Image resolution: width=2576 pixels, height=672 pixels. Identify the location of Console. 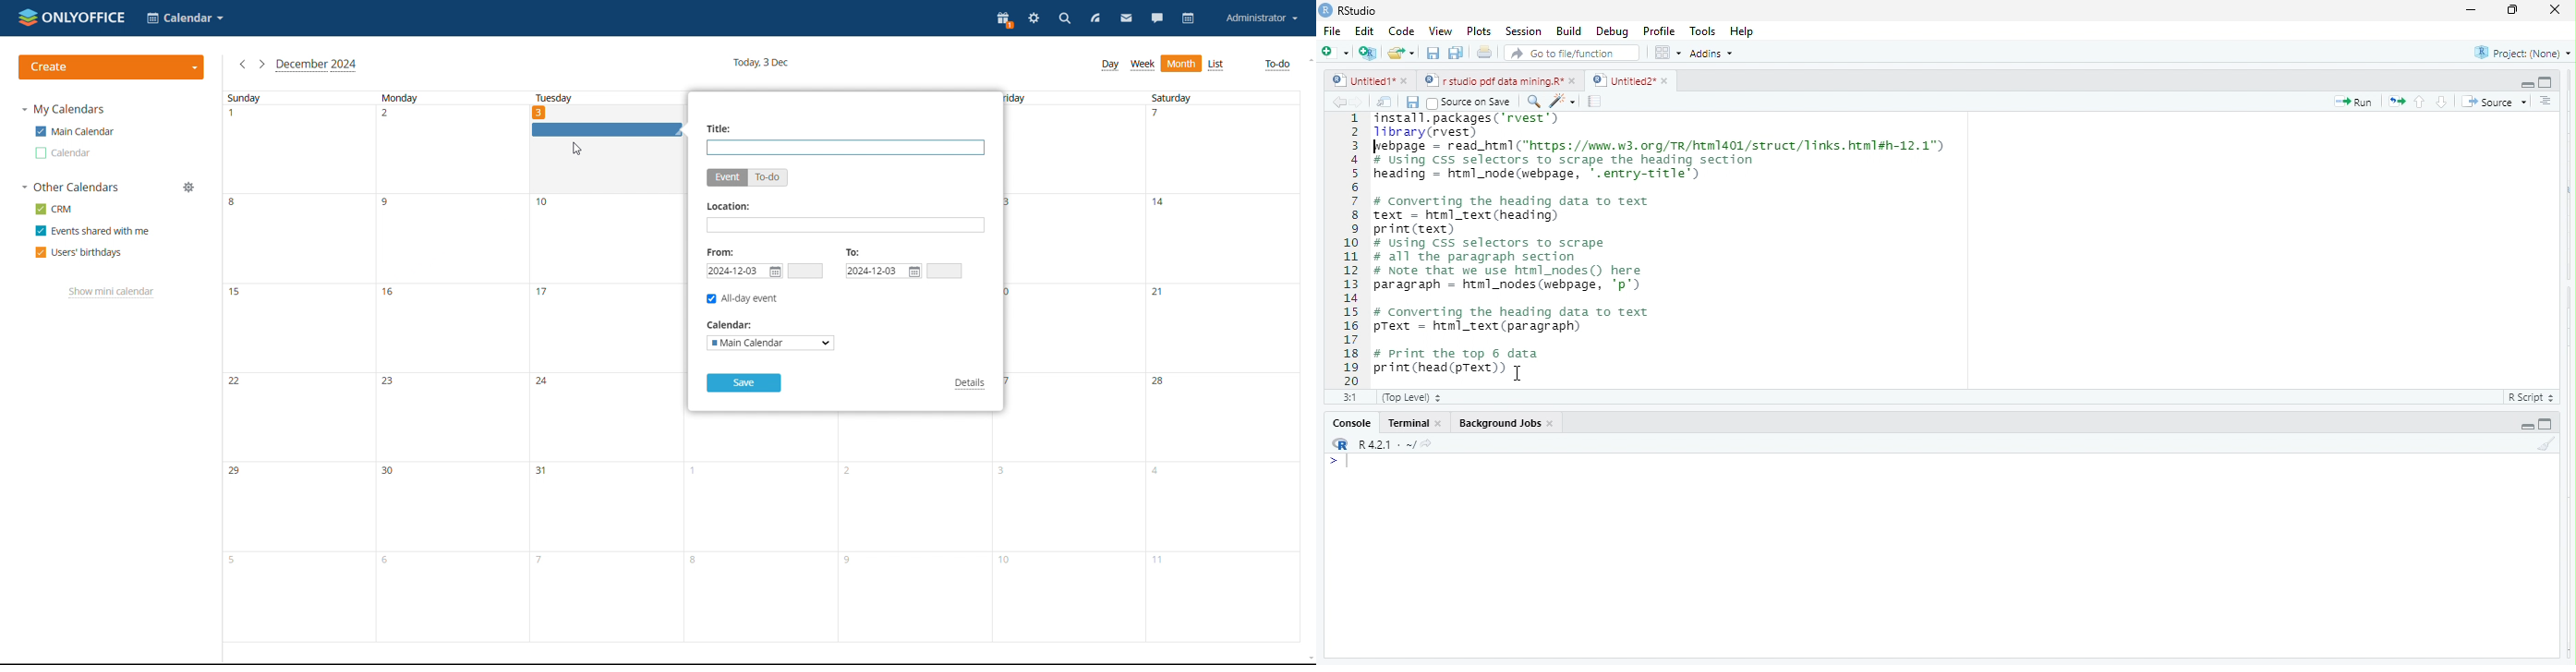
(1351, 424).